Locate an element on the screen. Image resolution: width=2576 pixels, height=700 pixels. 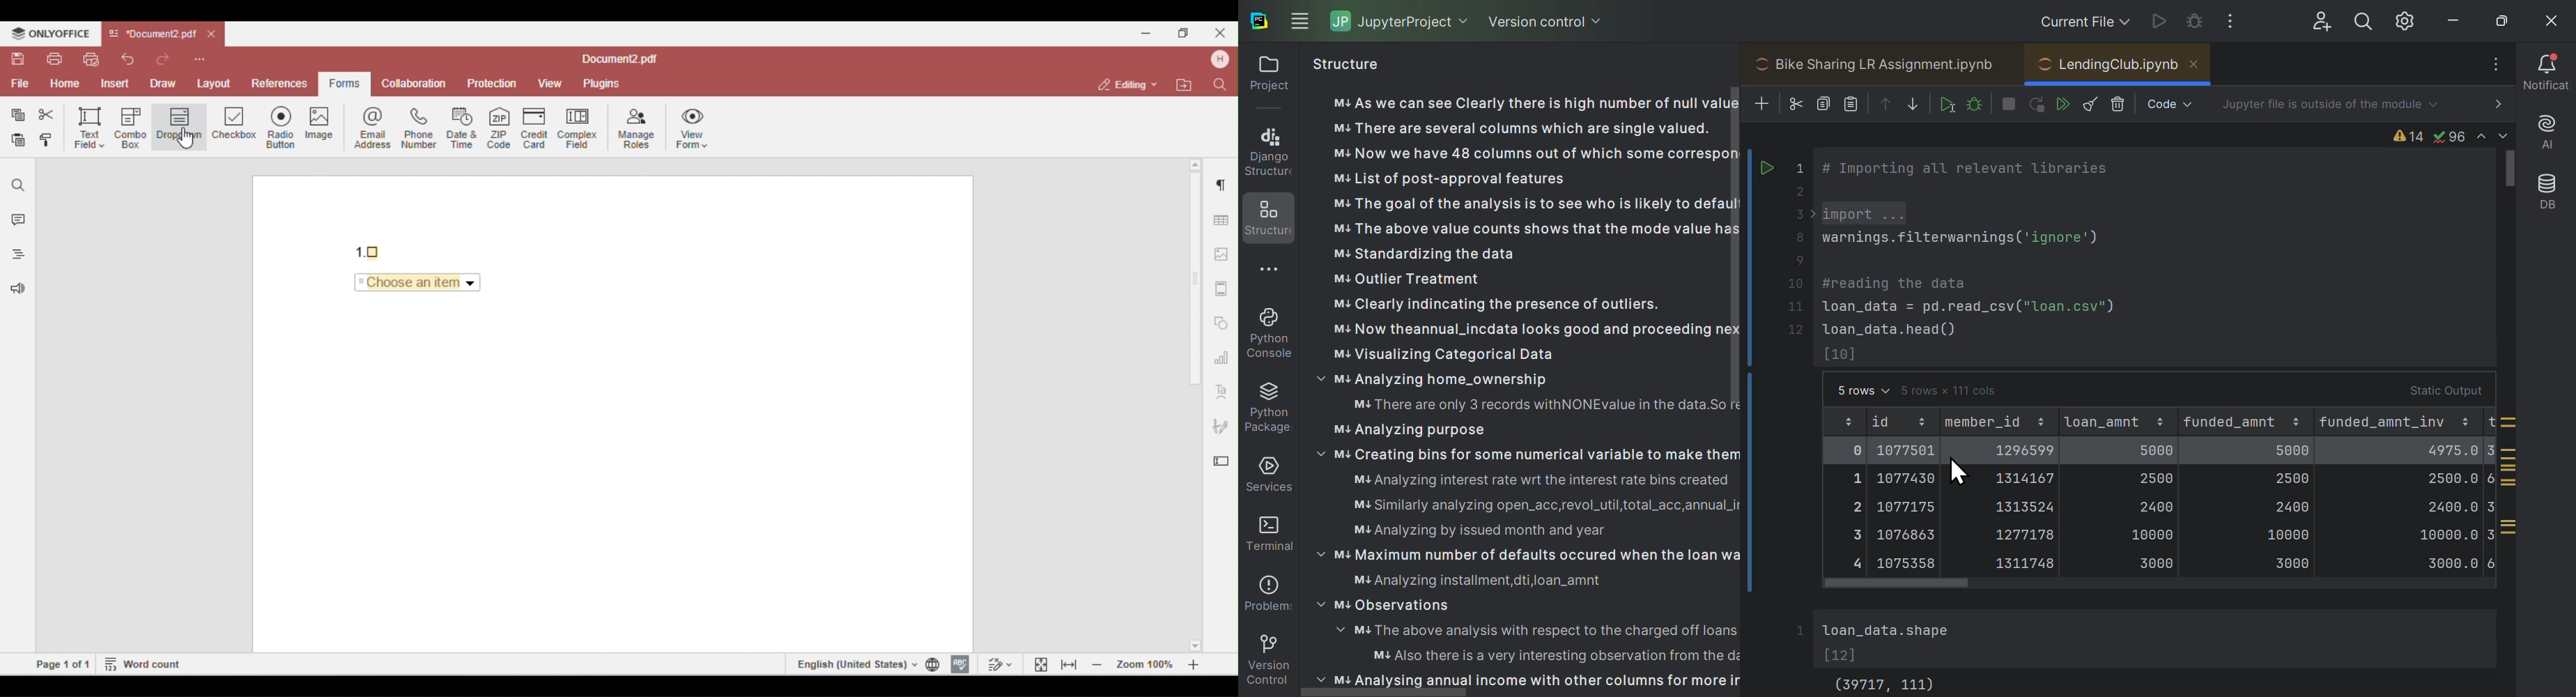
text settings is located at coordinates (1222, 390).